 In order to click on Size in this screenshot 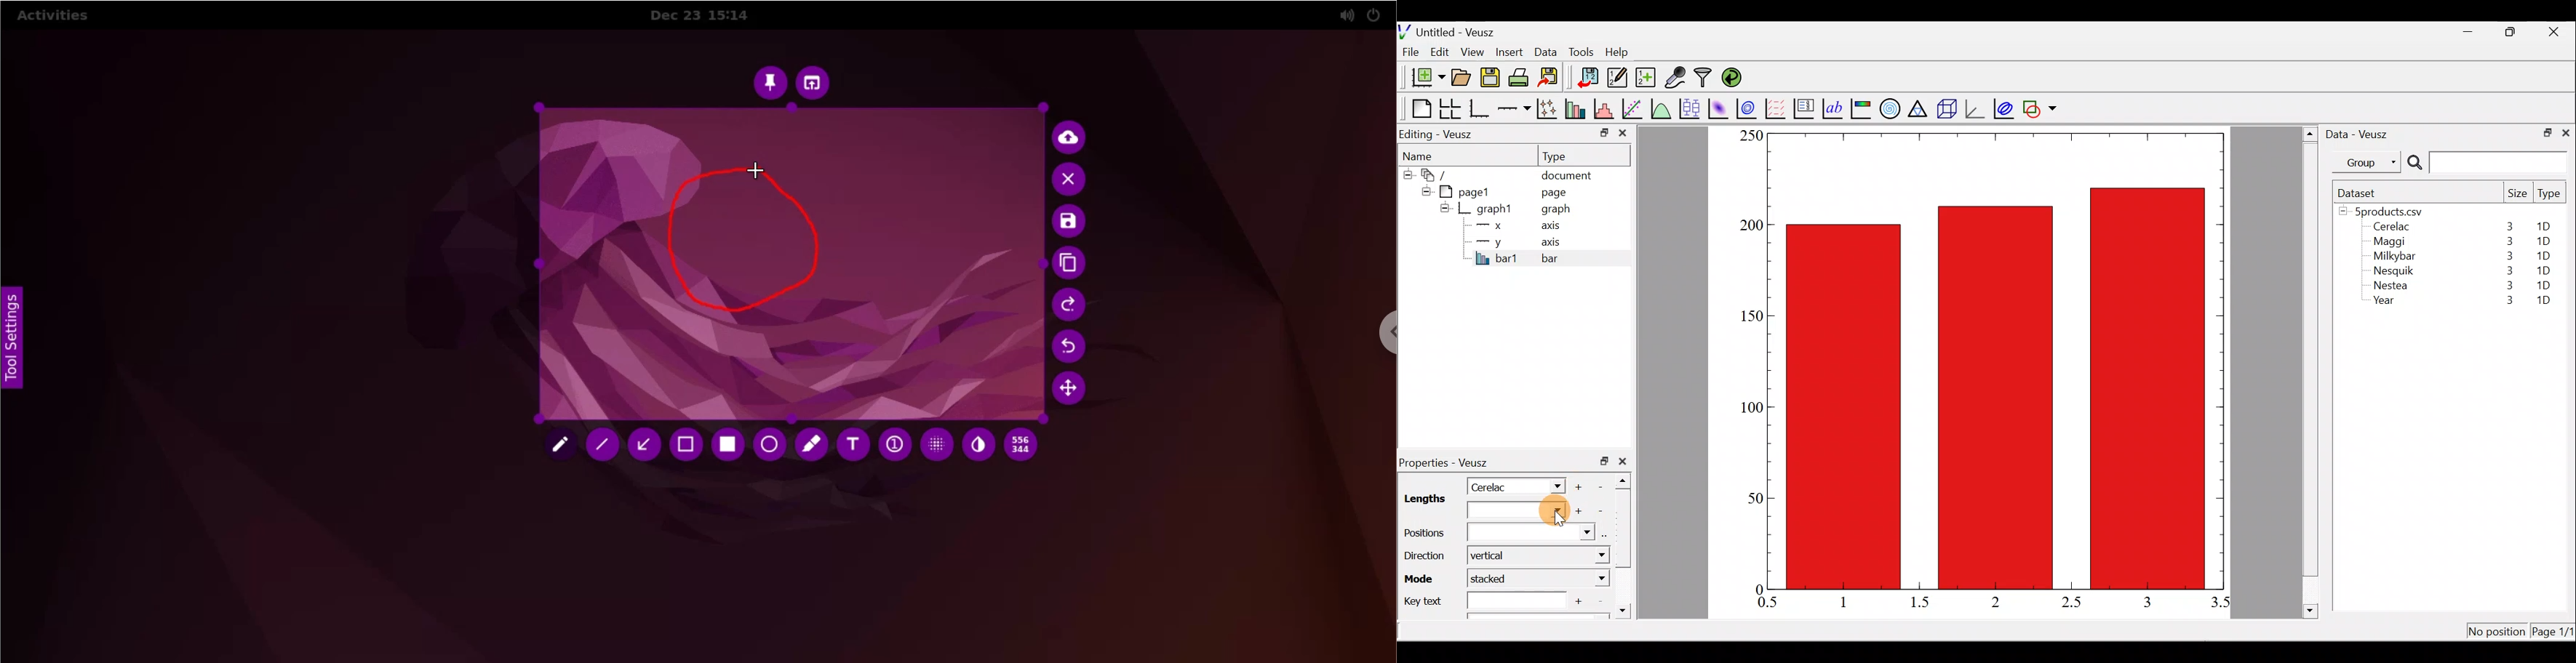, I will do `click(2517, 194)`.